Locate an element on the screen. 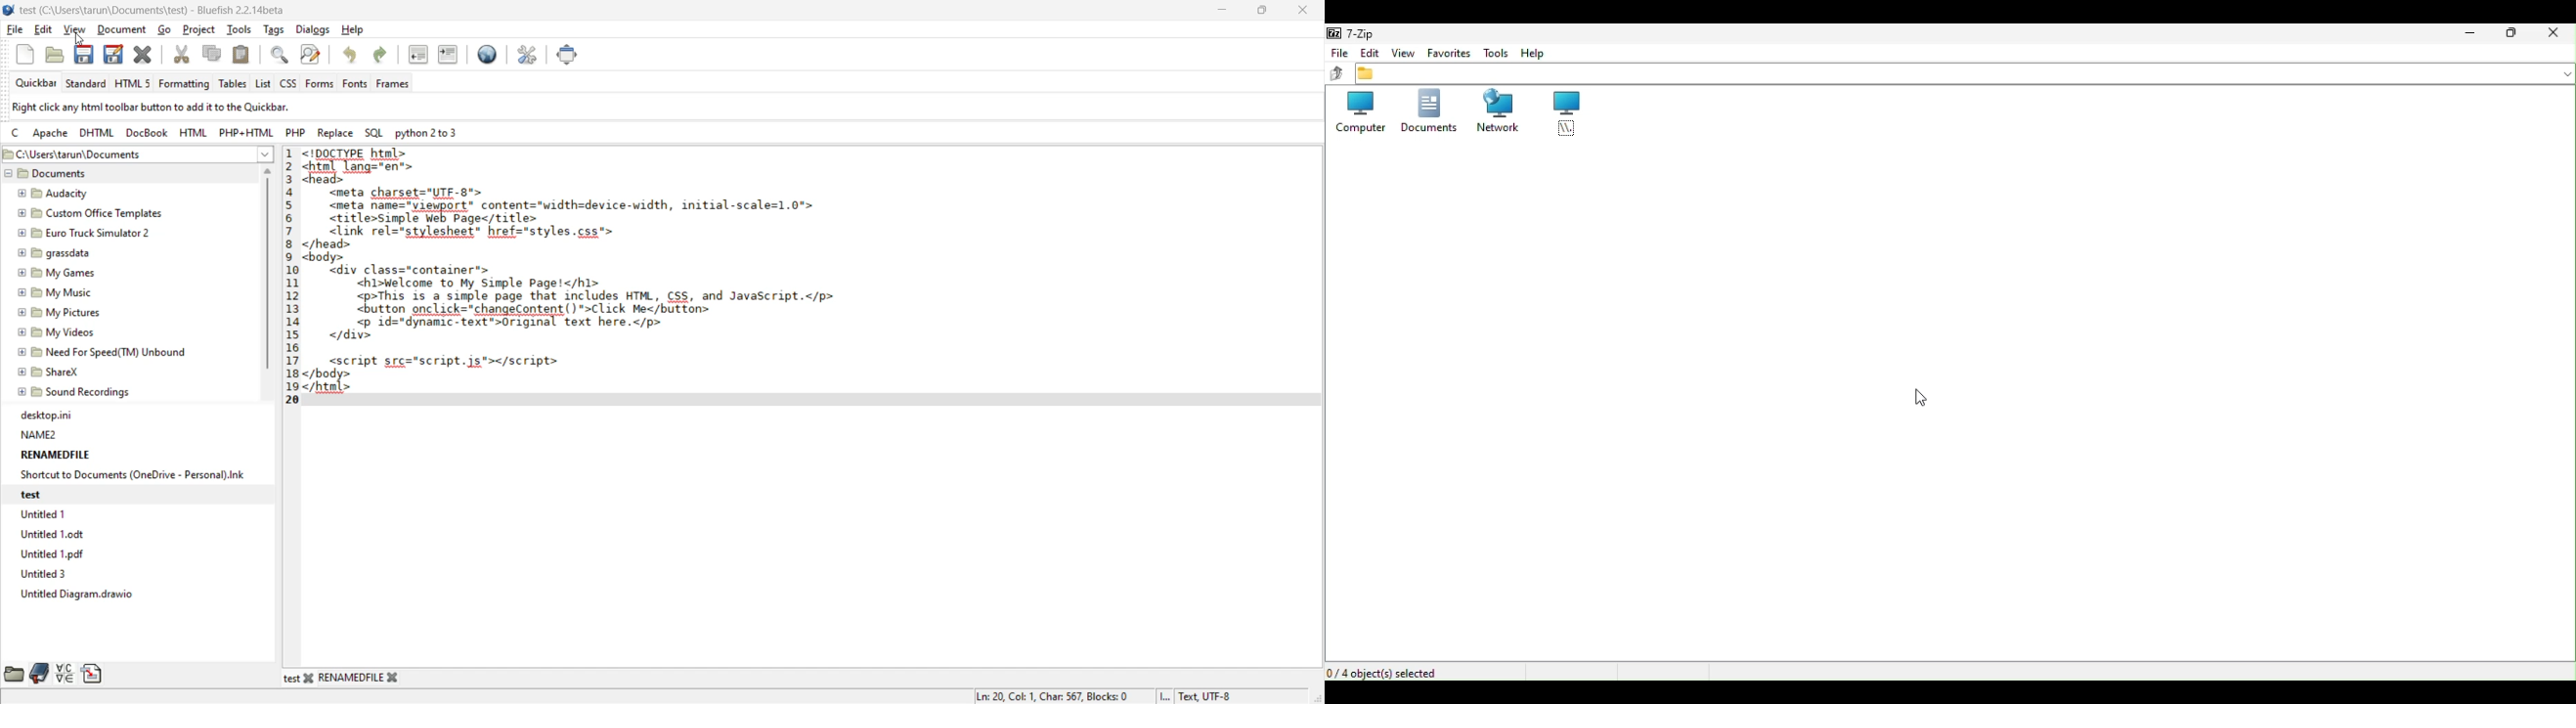  code editor is located at coordinates (605, 278).